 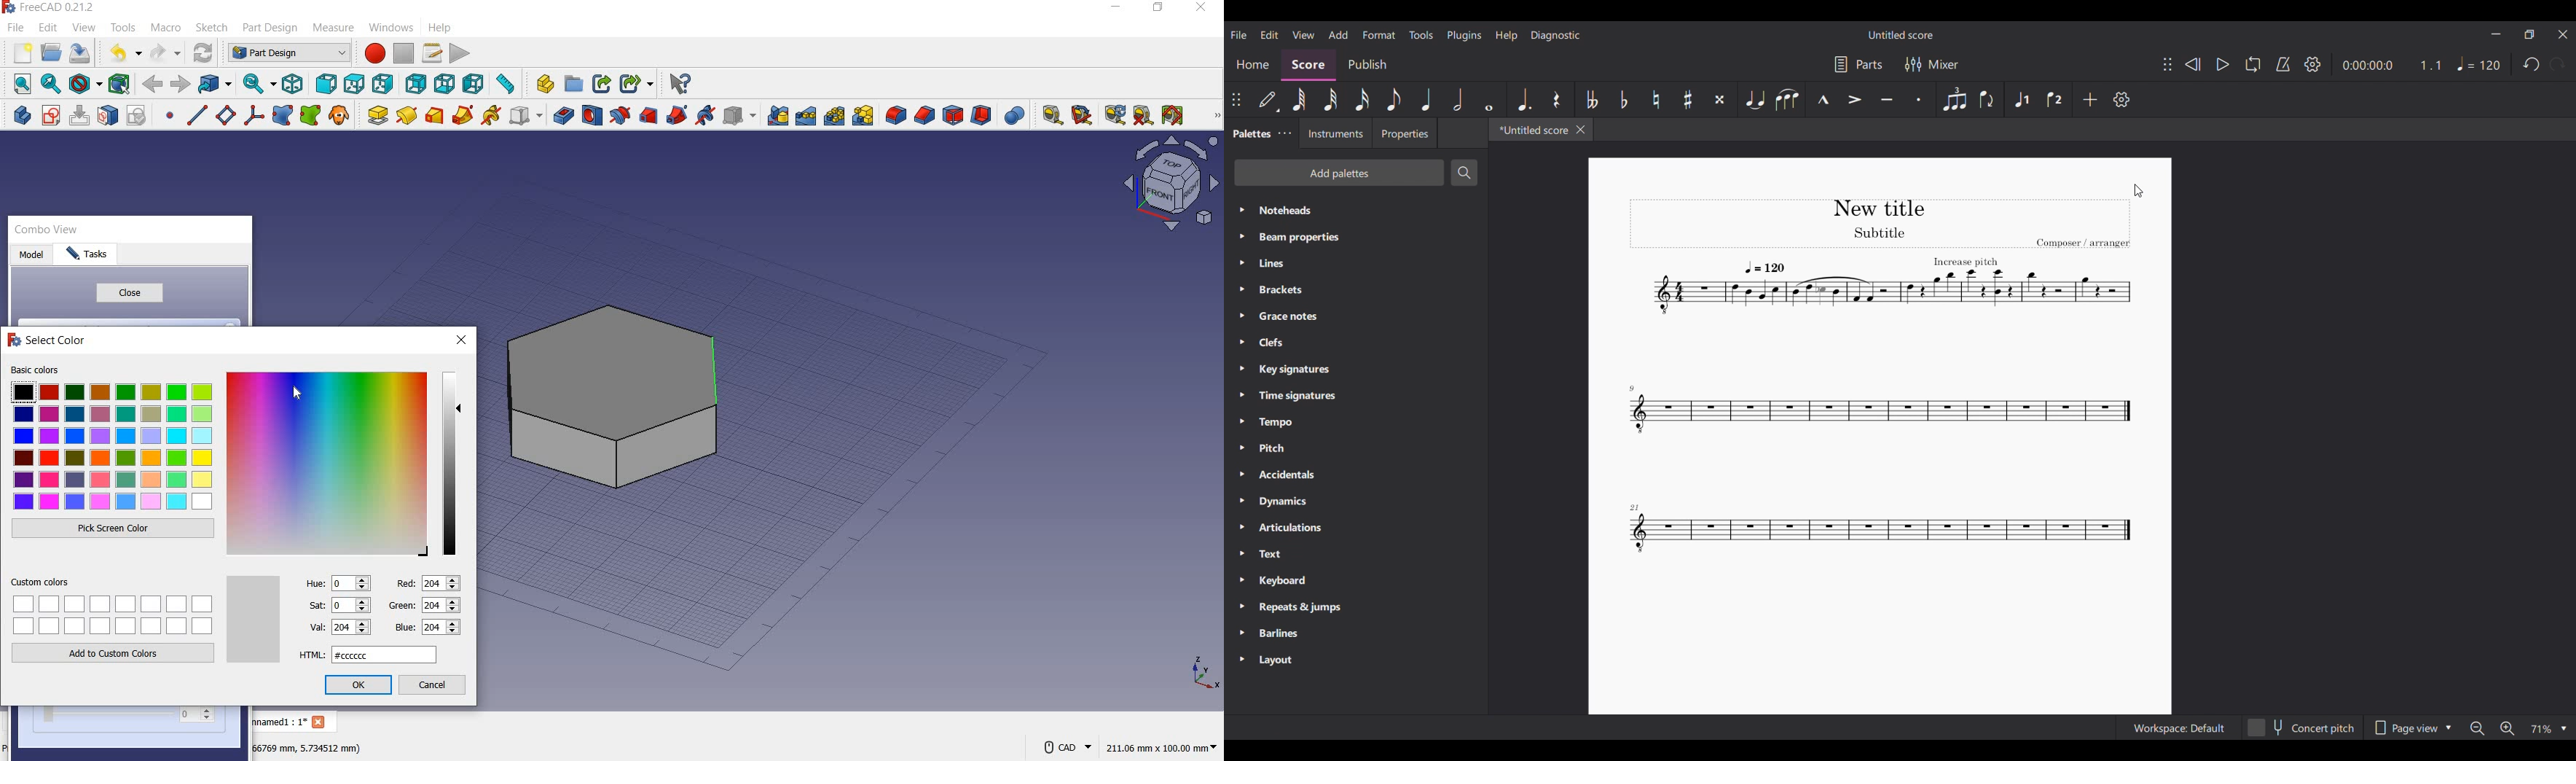 What do you see at coordinates (2313, 64) in the screenshot?
I see `Settings` at bounding box center [2313, 64].